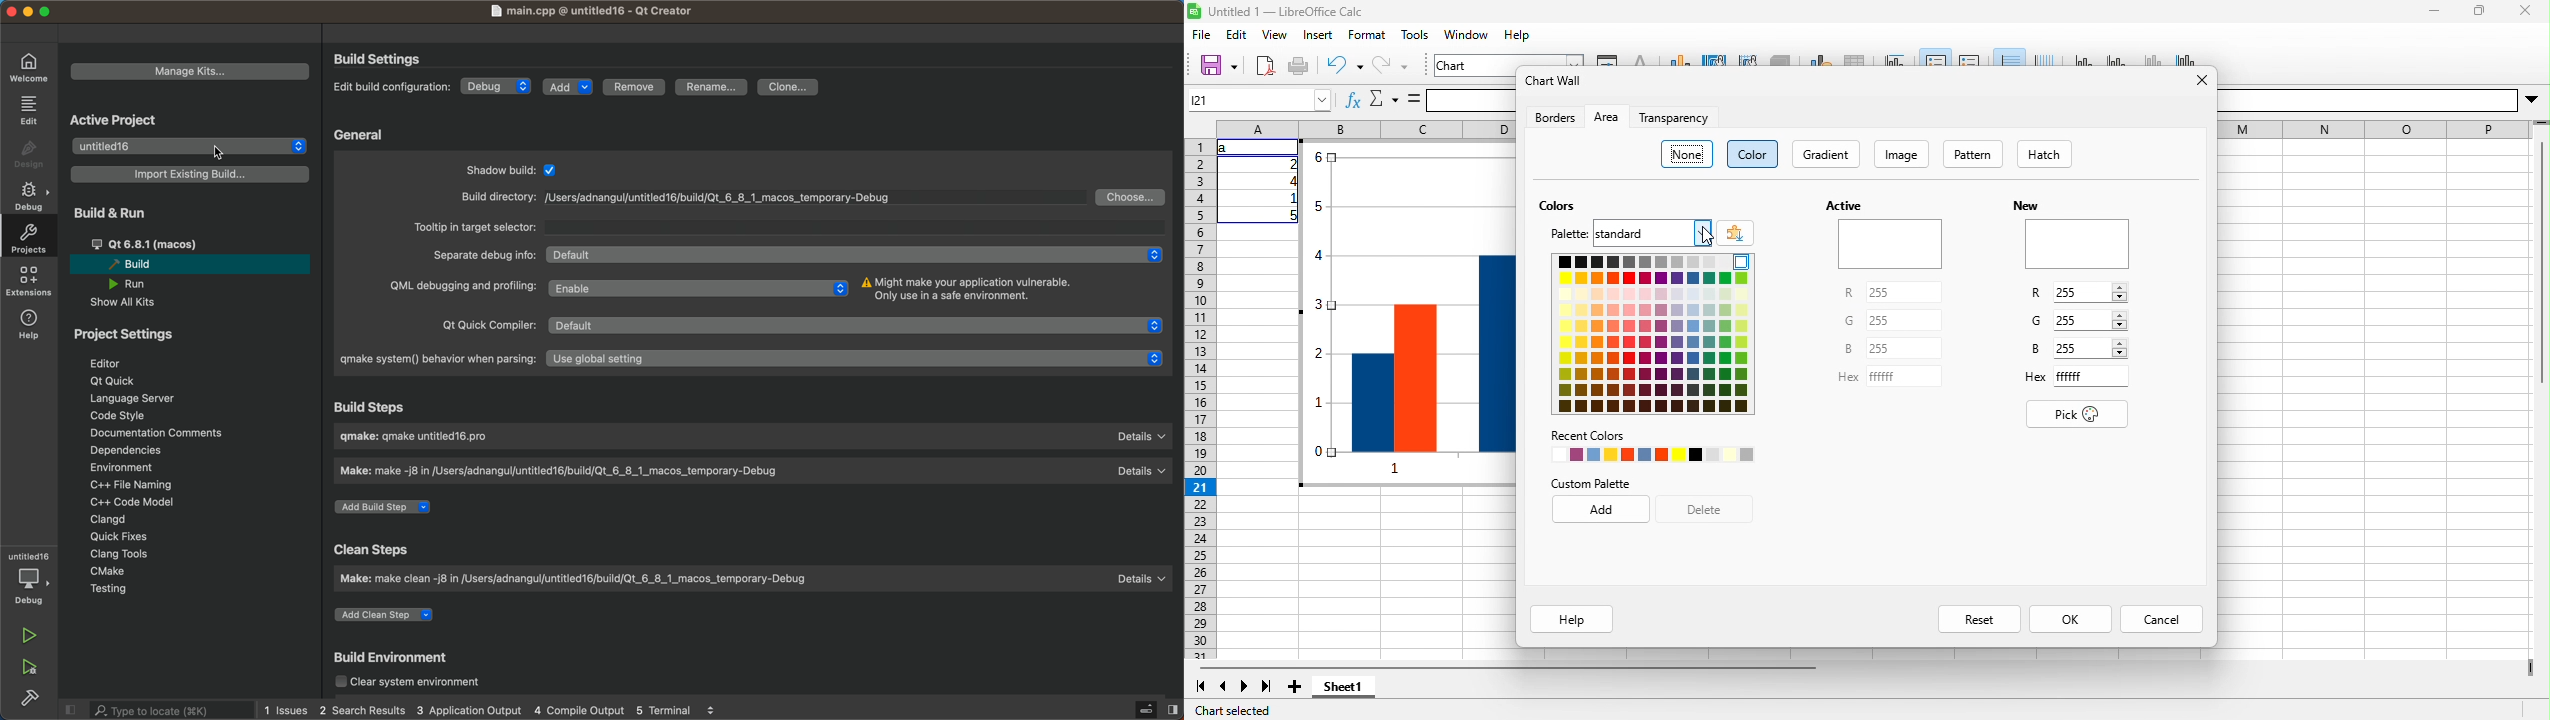 The image size is (2576, 728). Describe the element at coordinates (393, 86) in the screenshot. I see `edit build` at that location.